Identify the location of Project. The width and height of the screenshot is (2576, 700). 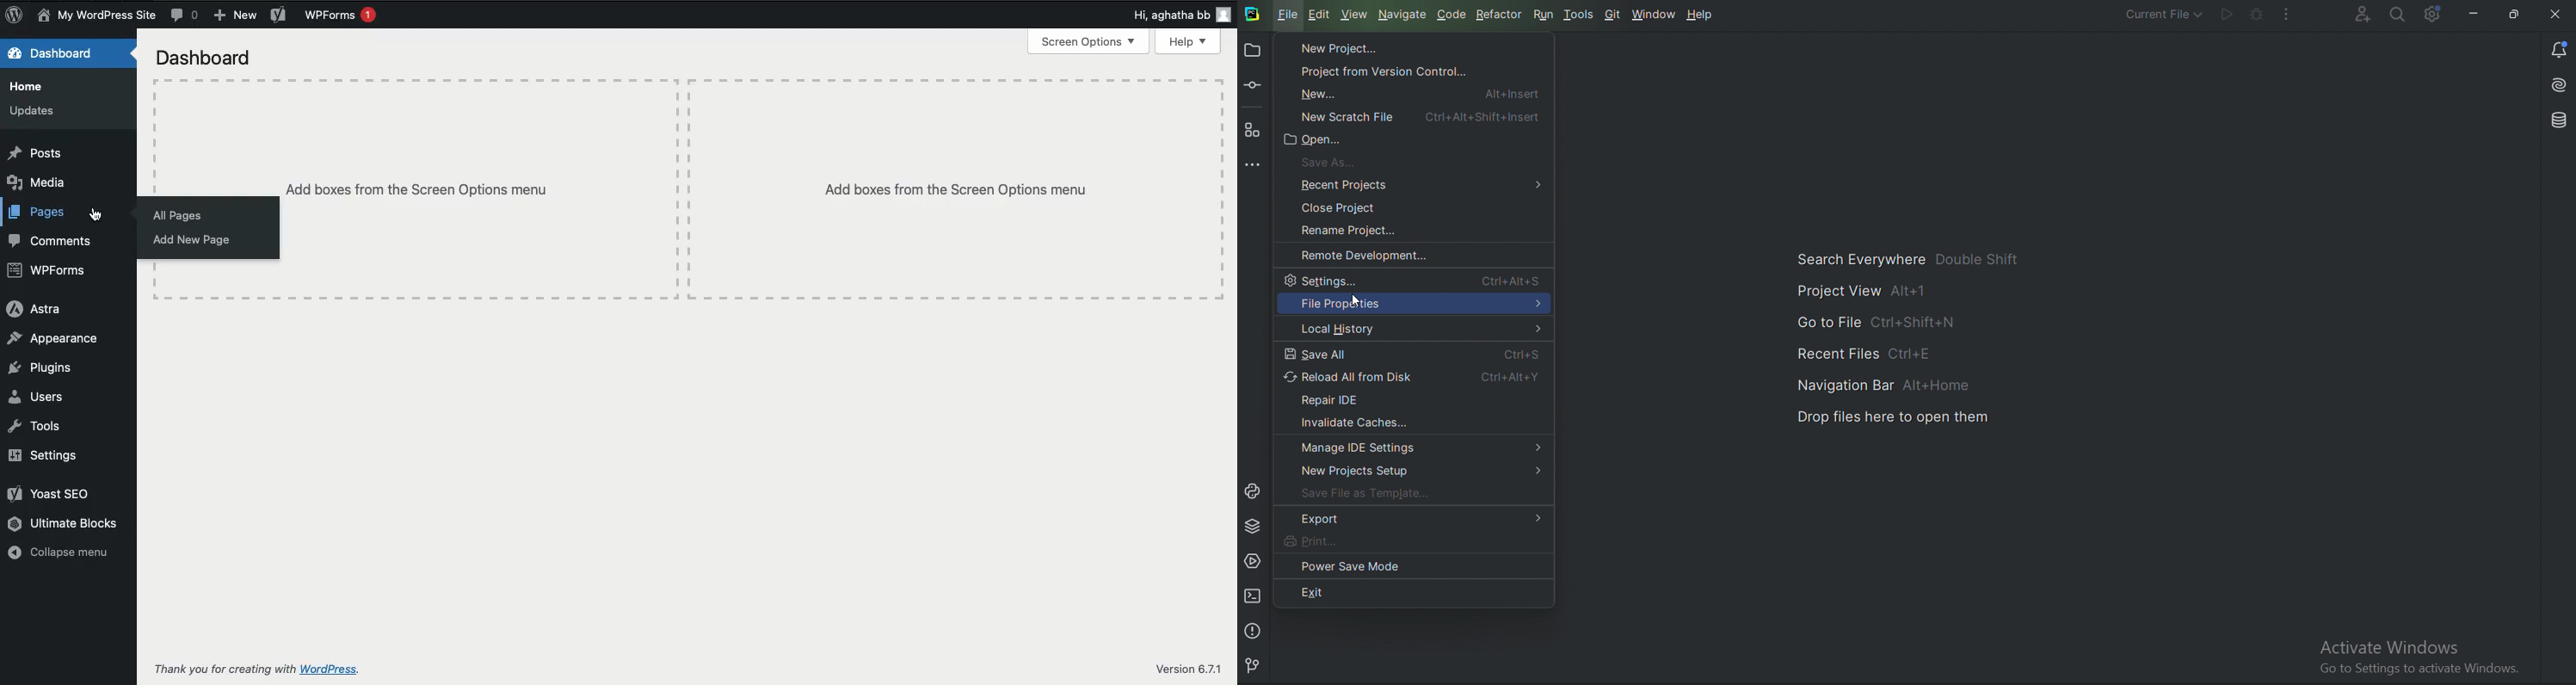
(1252, 52).